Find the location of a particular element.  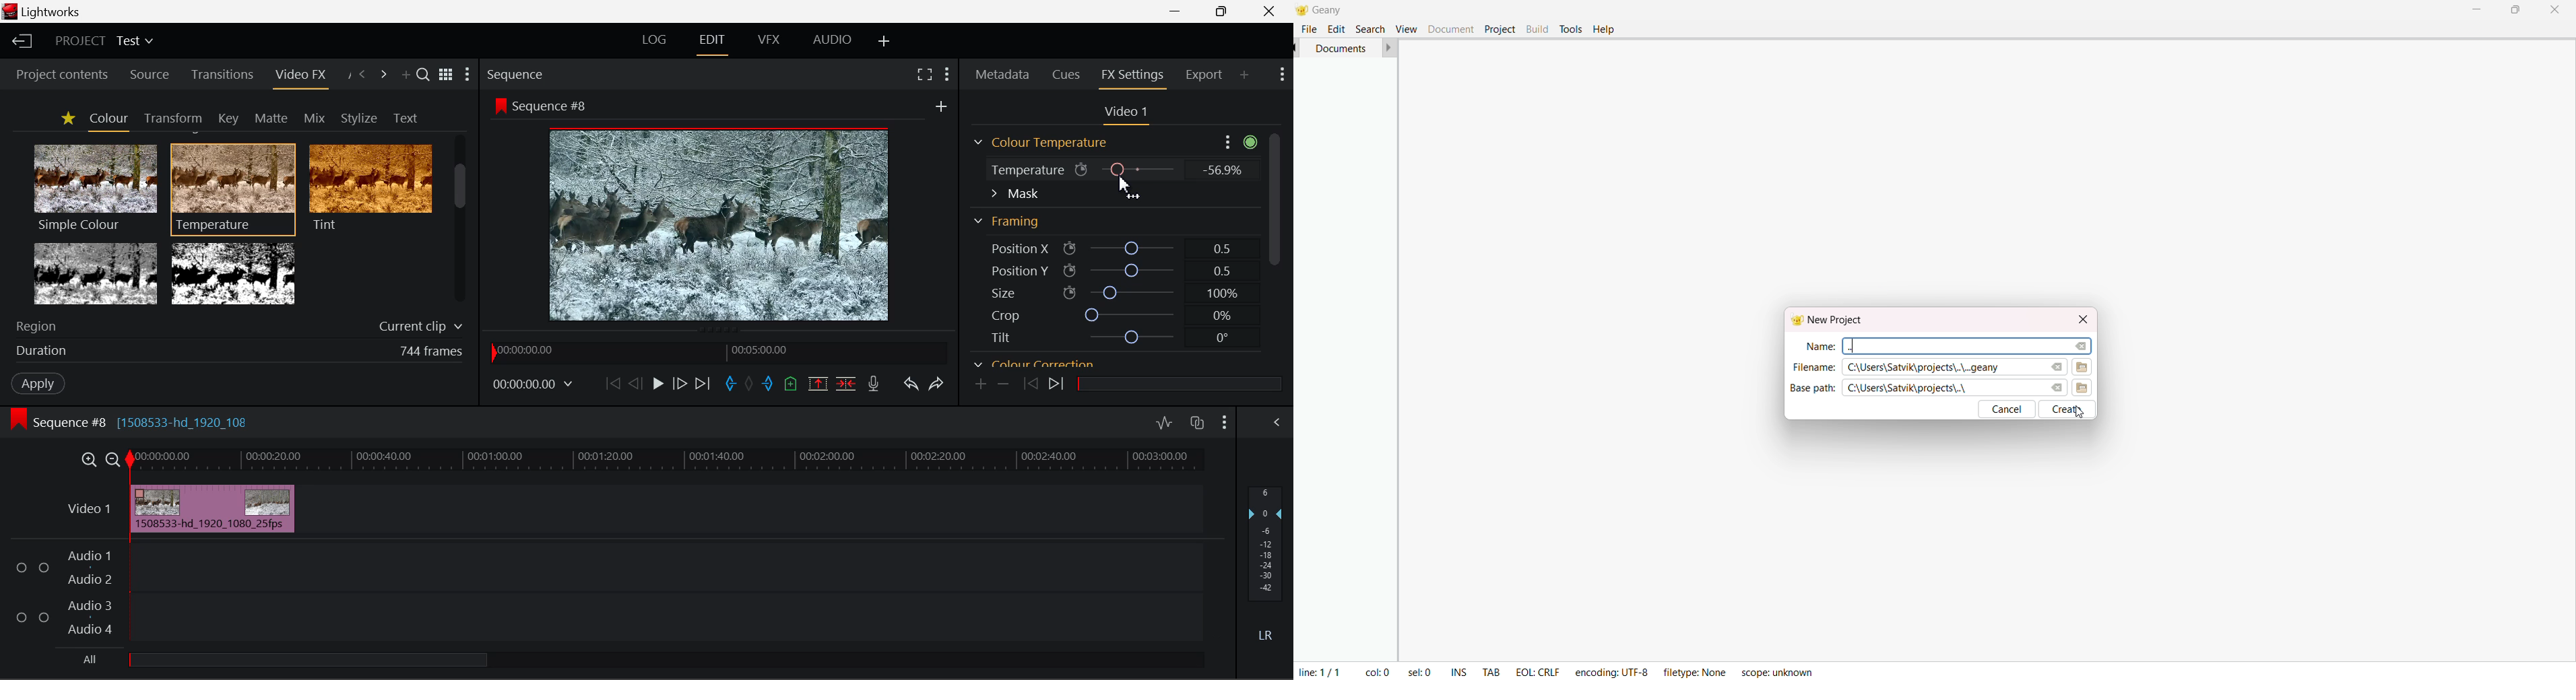

Toggle audio levels editing is located at coordinates (1163, 421).